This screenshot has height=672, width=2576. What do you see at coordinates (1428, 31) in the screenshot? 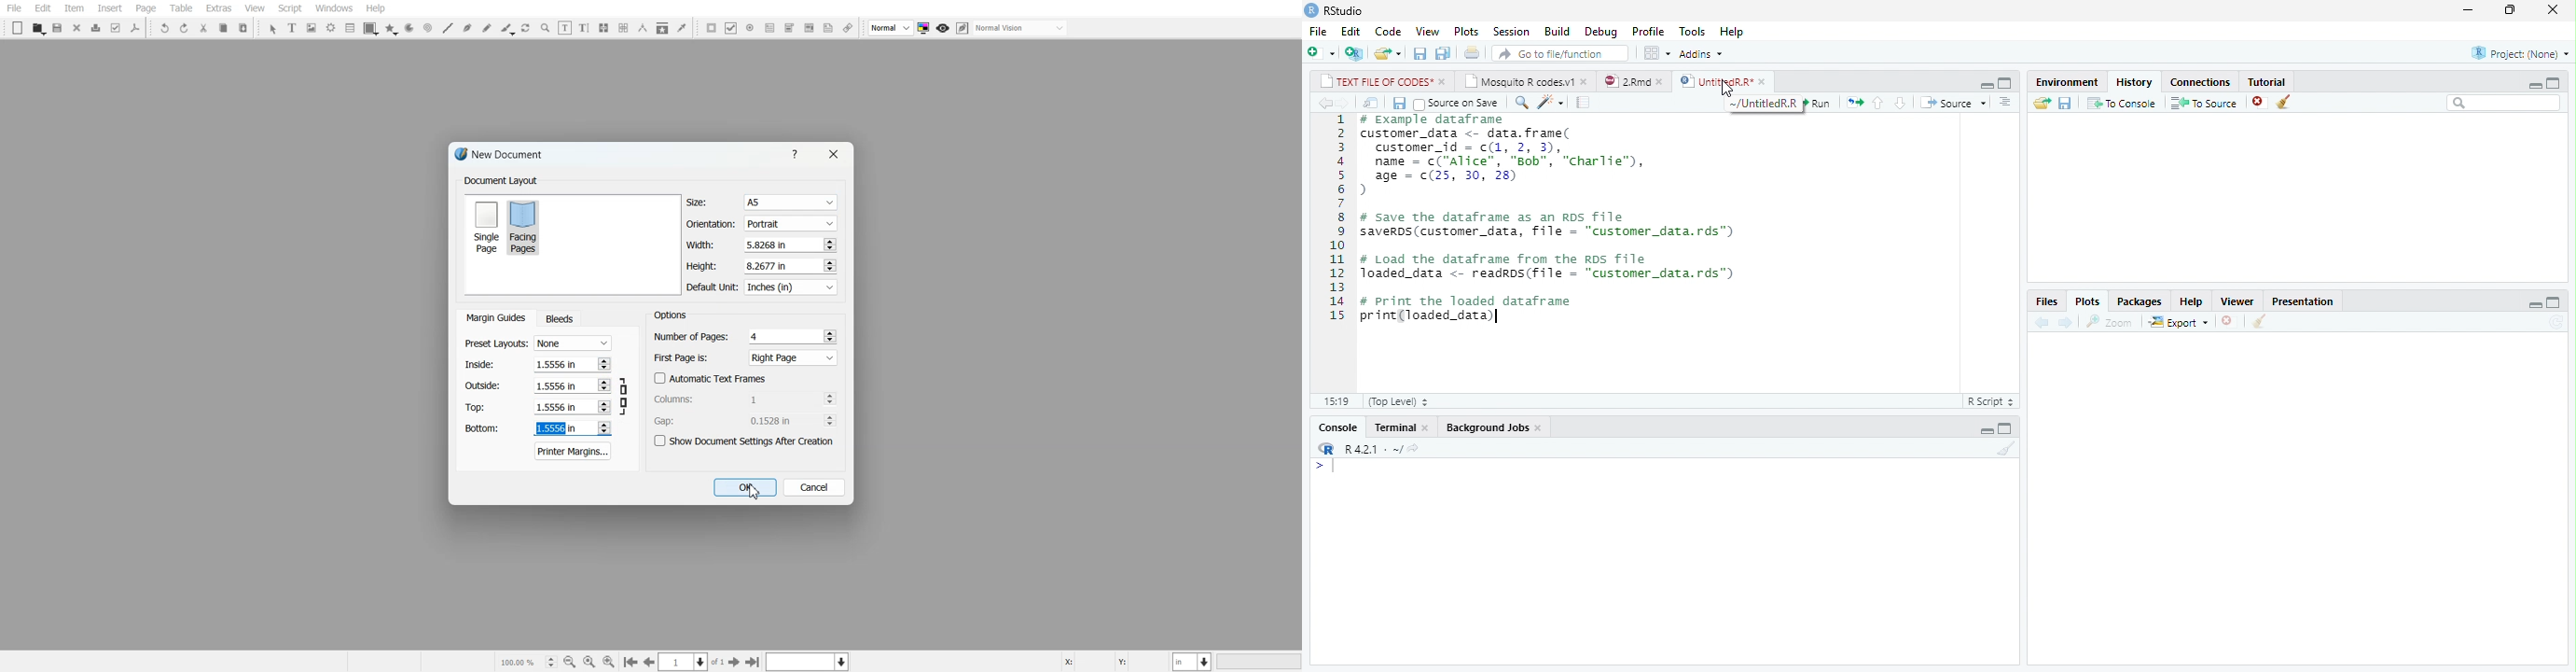
I see `View` at bounding box center [1428, 31].